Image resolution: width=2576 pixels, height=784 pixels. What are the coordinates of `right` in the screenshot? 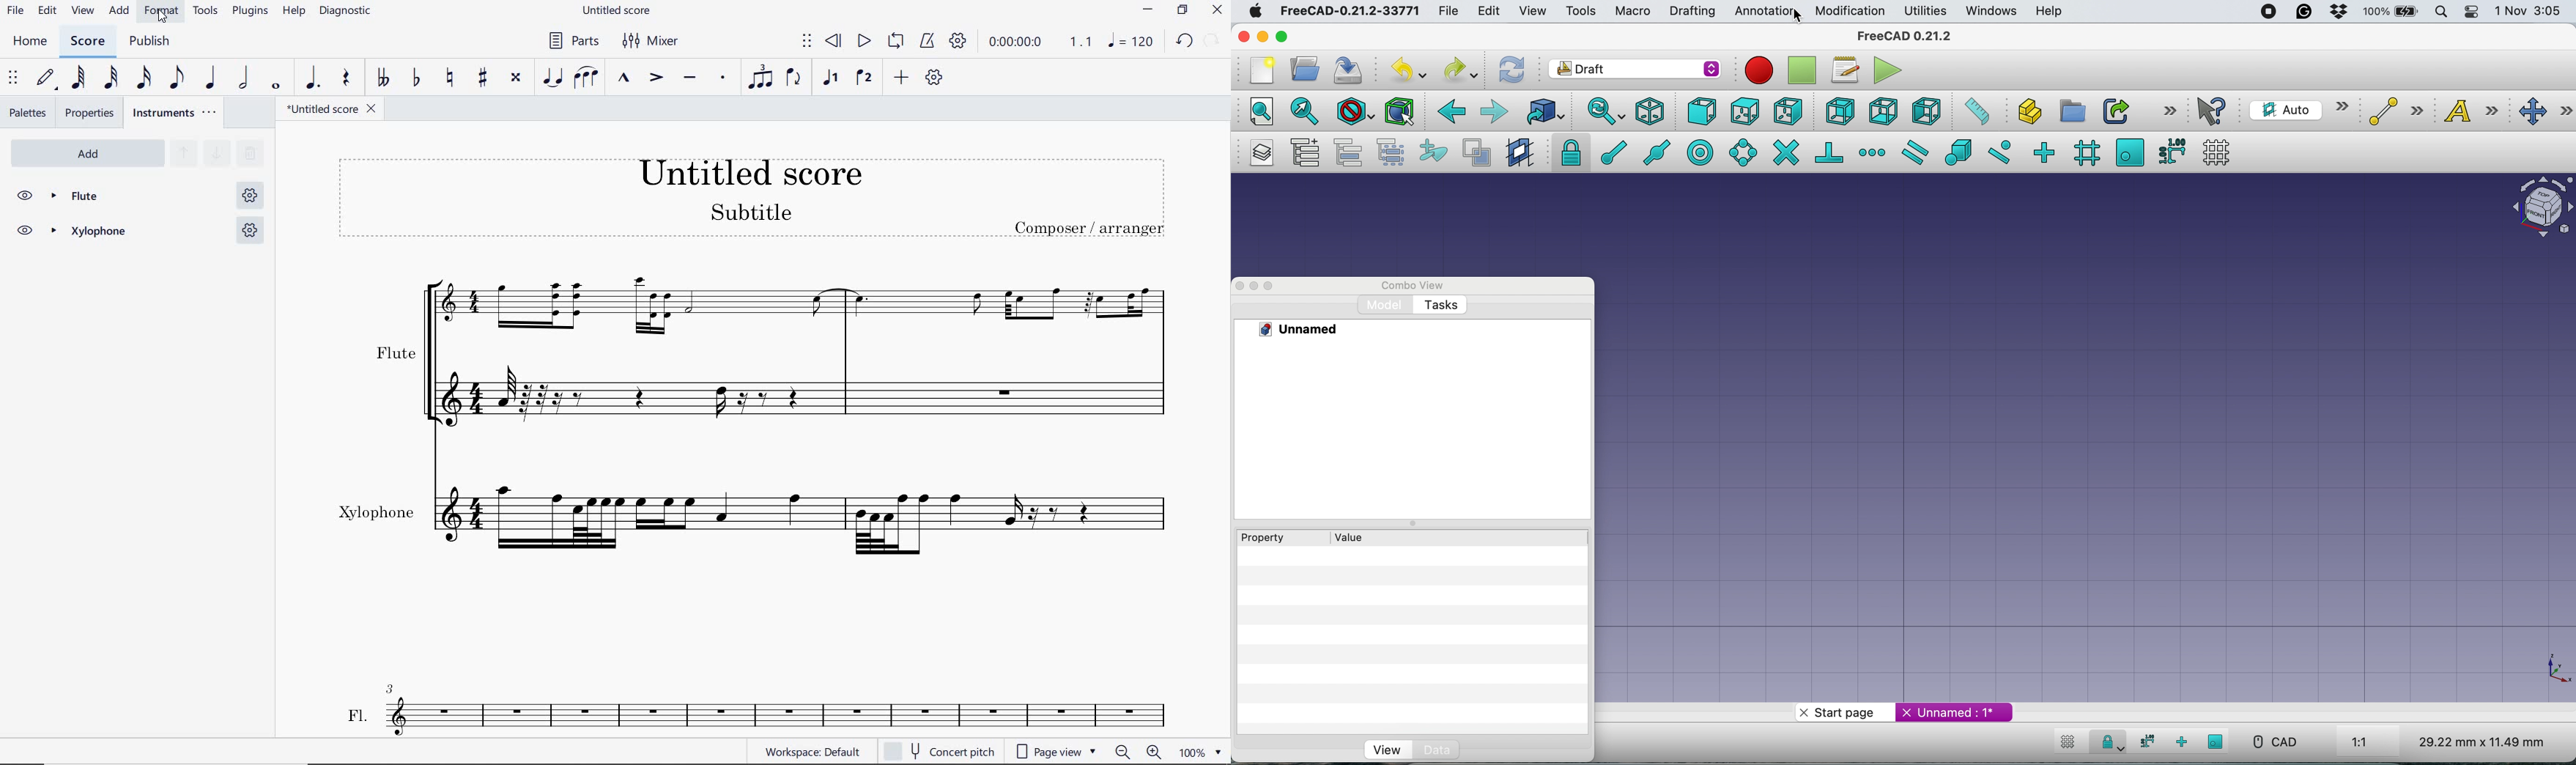 It's located at (1787, 111).